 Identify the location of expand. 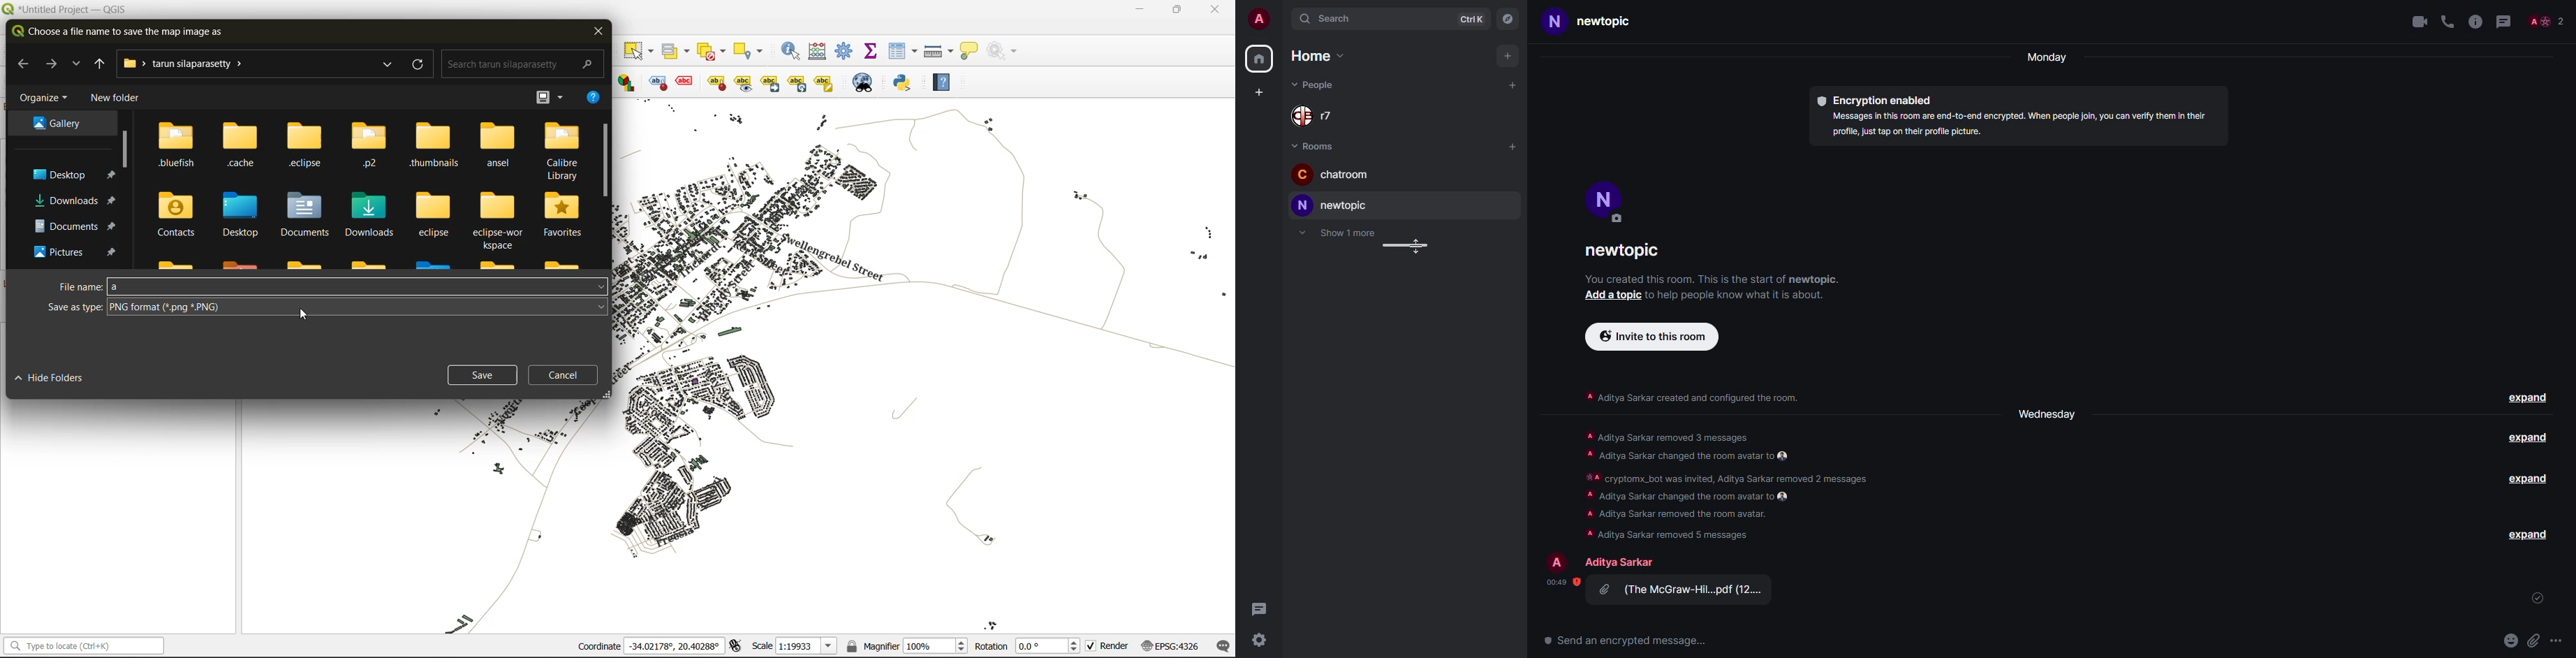
(2526, 439).